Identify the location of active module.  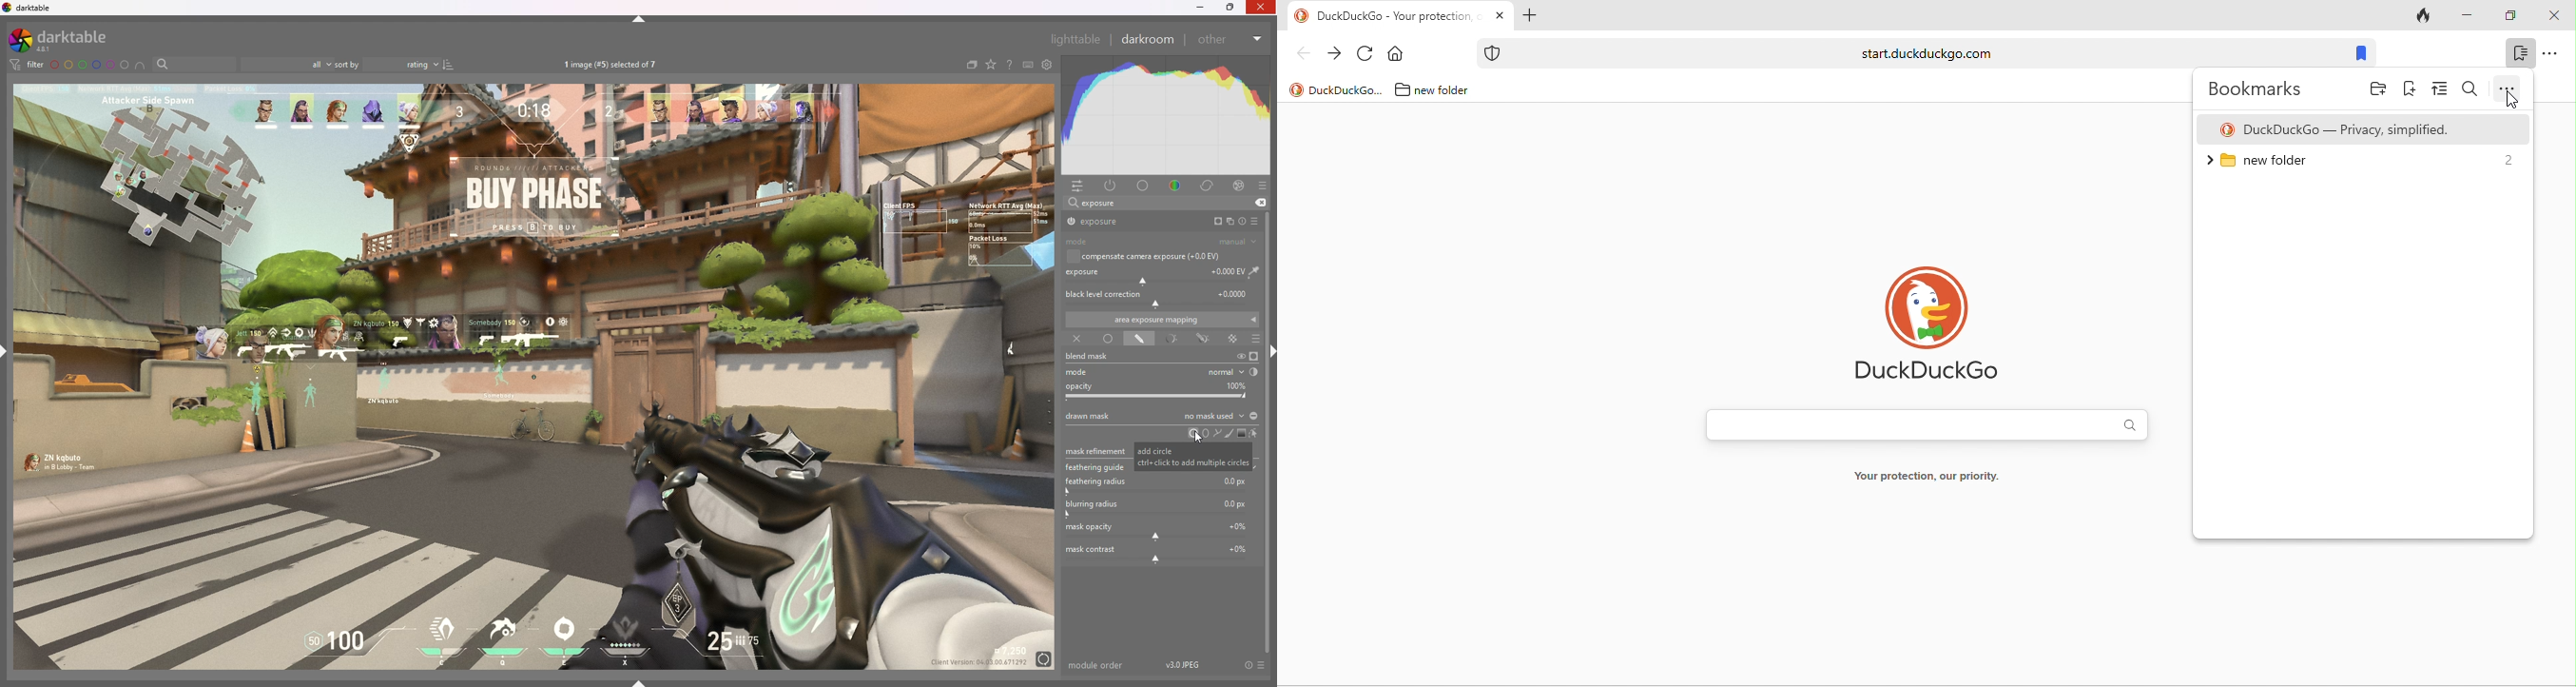
(1112, 186).